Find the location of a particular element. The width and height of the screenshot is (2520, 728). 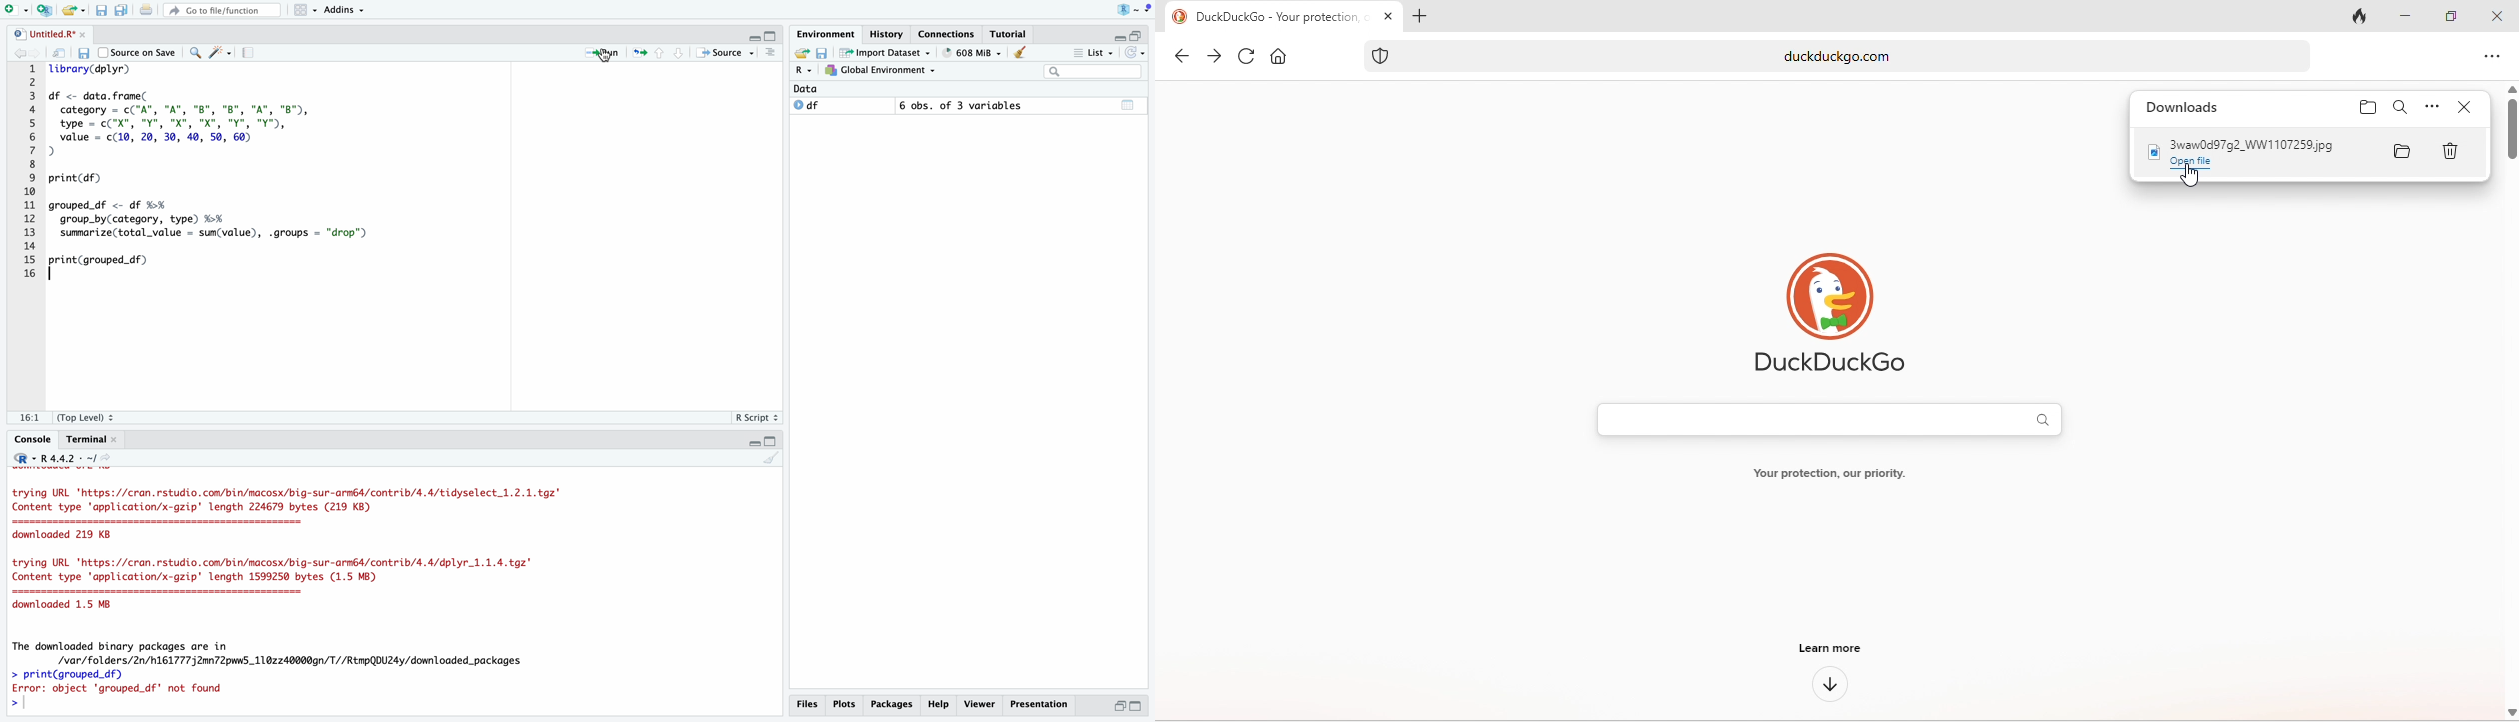

Open in new window is located at coordinates (61, 53).